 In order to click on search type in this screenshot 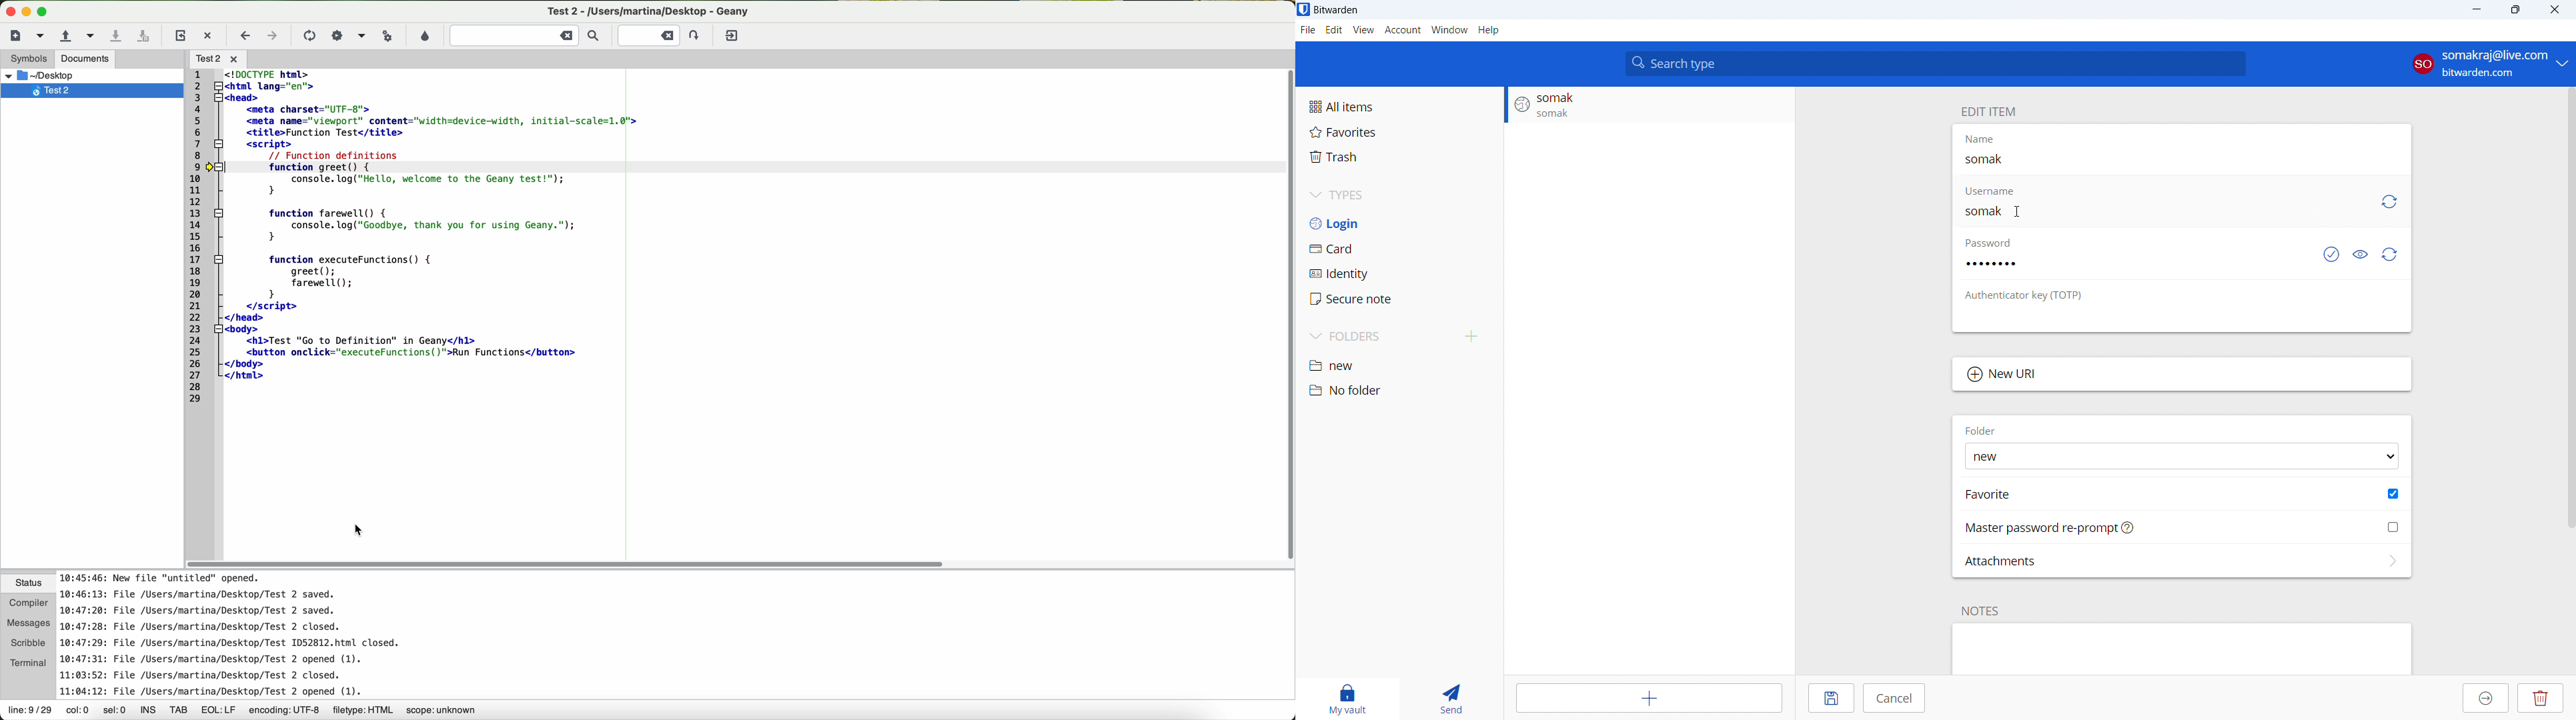, I will do `click(1936, 63)`.